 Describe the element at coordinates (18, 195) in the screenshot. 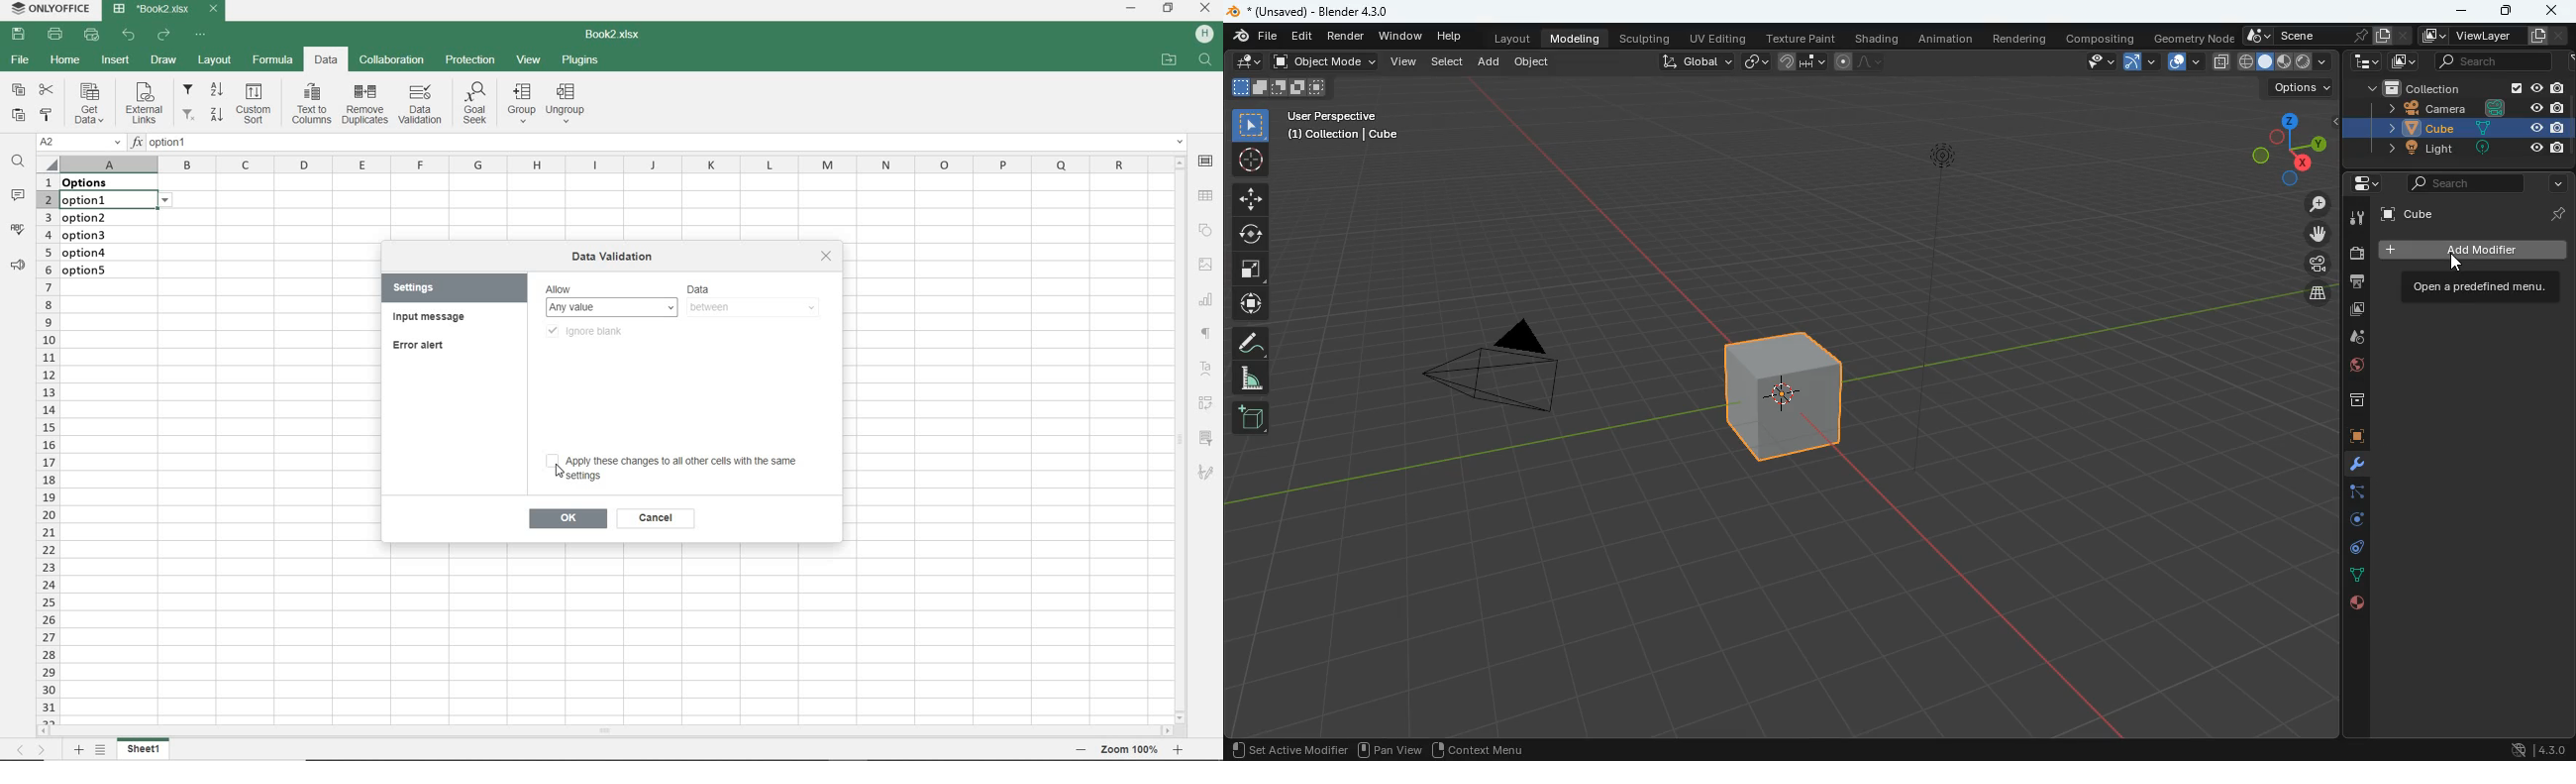

I see `COMMENTS` at that location.